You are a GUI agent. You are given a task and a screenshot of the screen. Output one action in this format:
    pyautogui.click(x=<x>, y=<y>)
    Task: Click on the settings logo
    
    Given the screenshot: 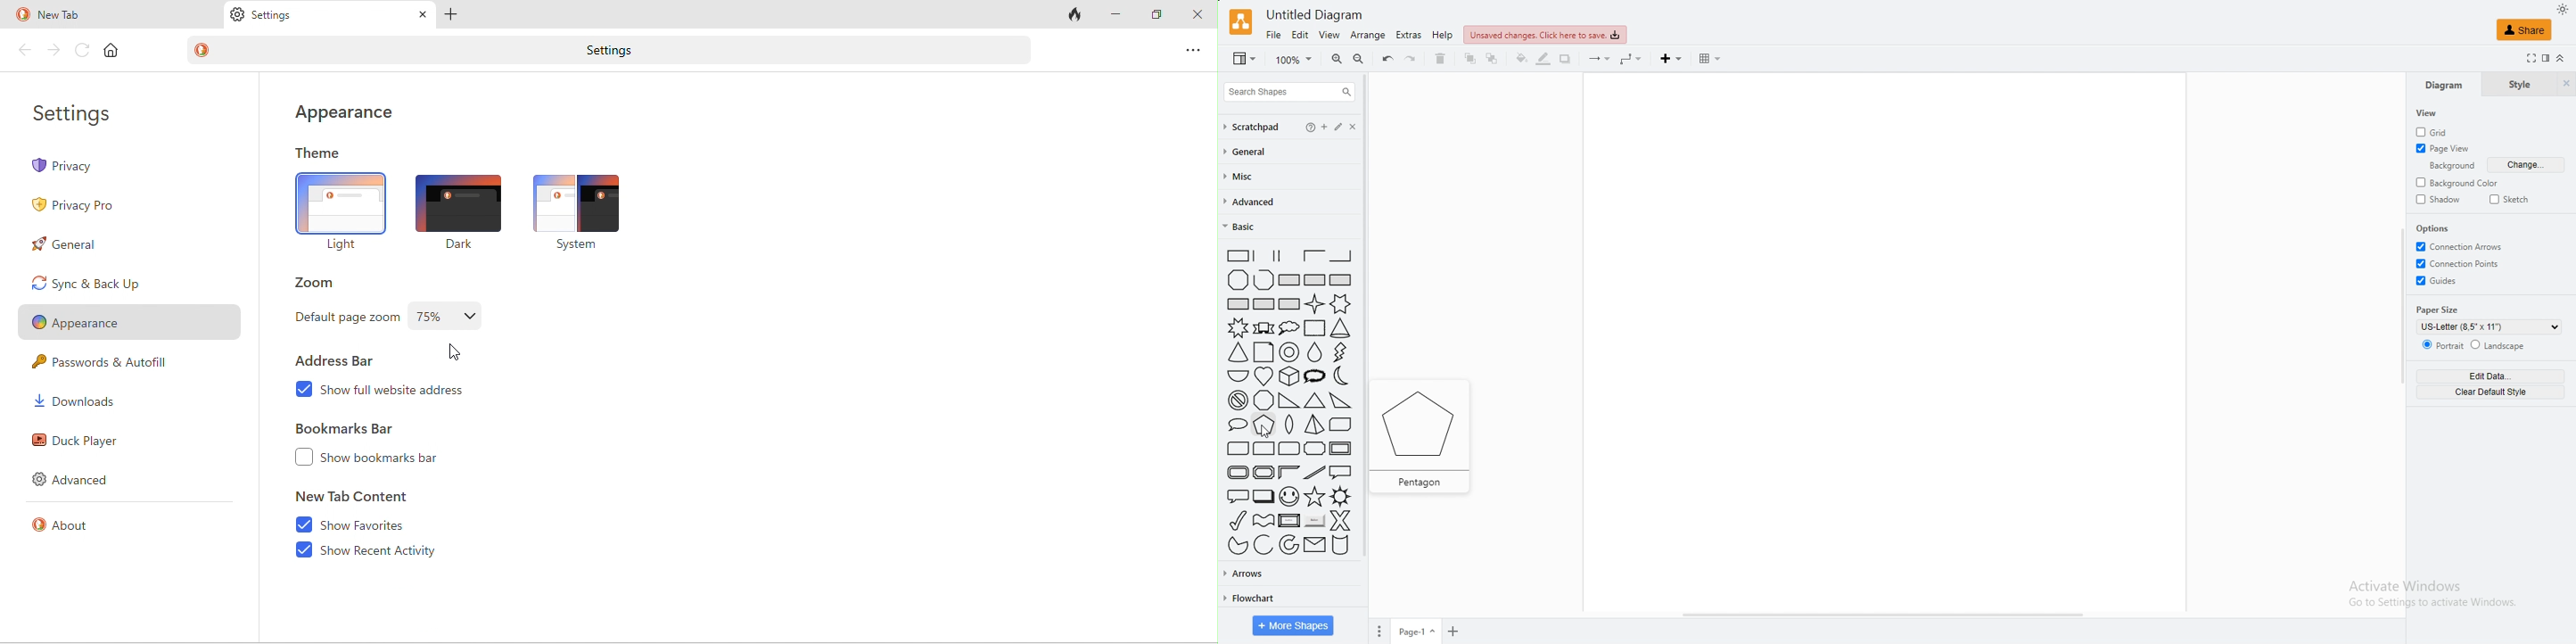 What is the action you would take?
    pyautogui.click(x=237, y=17)
    